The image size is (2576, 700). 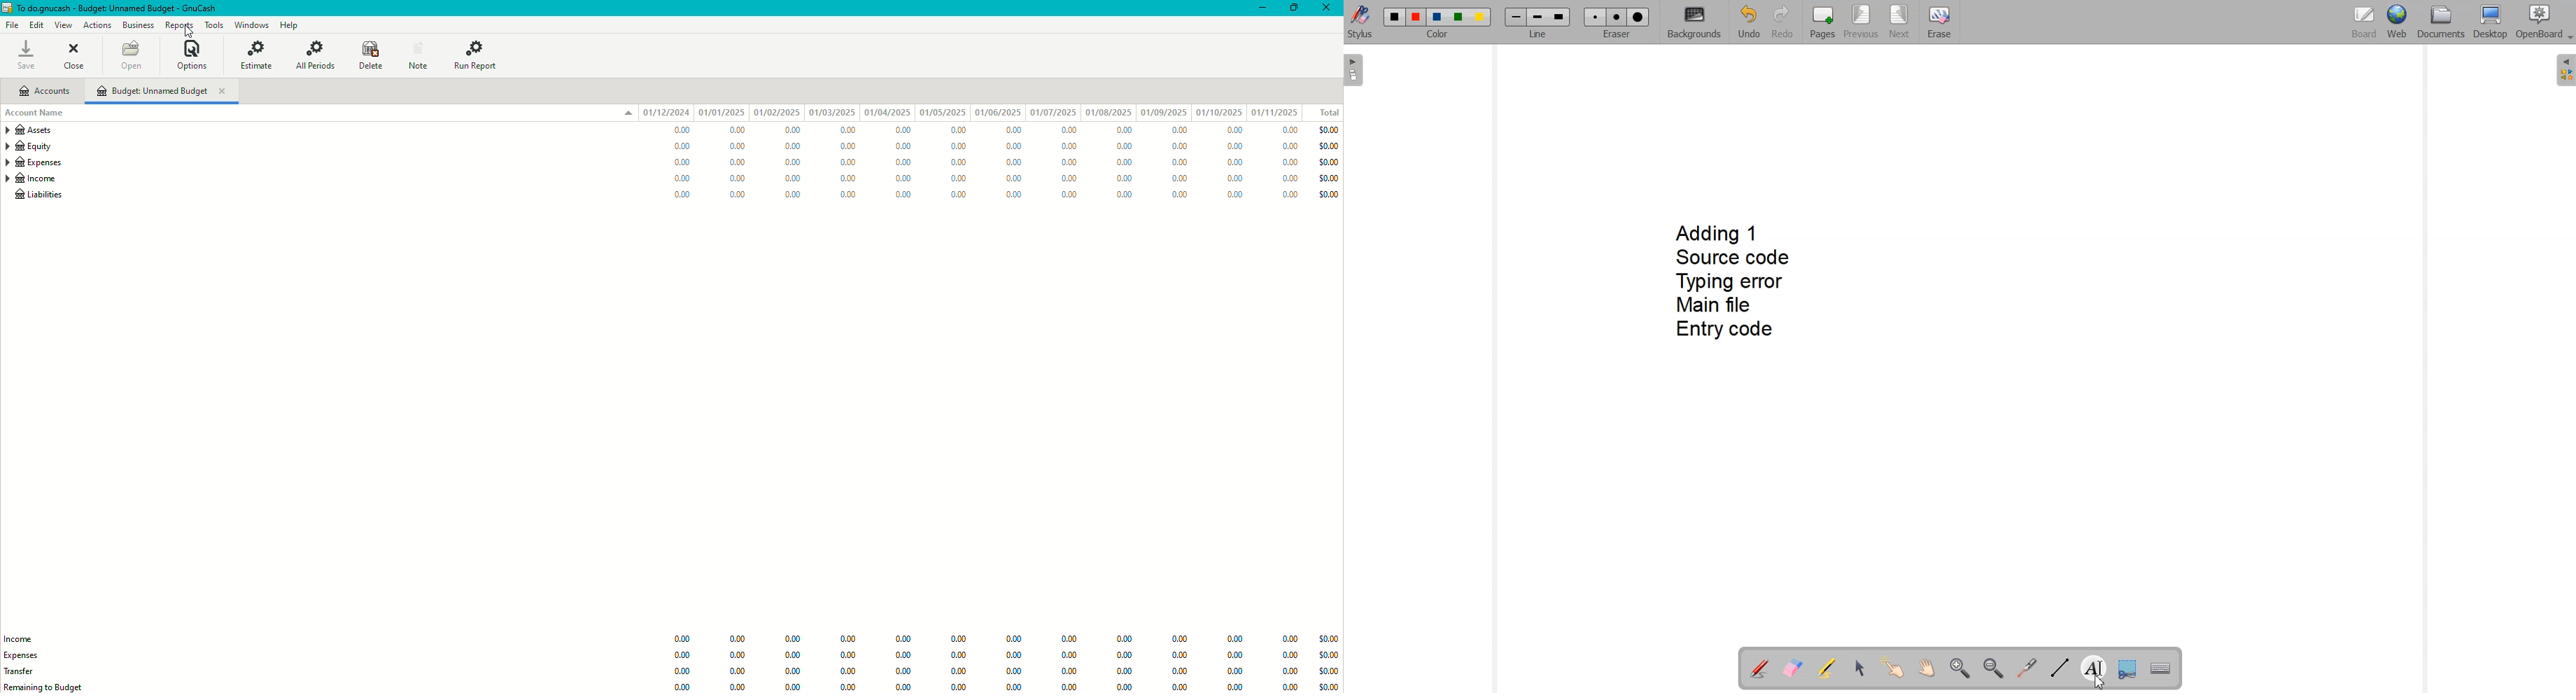 What do you see at coordinates (1329, 193) in the screenshot?
I see `$0.00` at bounding box center [1329, 193].